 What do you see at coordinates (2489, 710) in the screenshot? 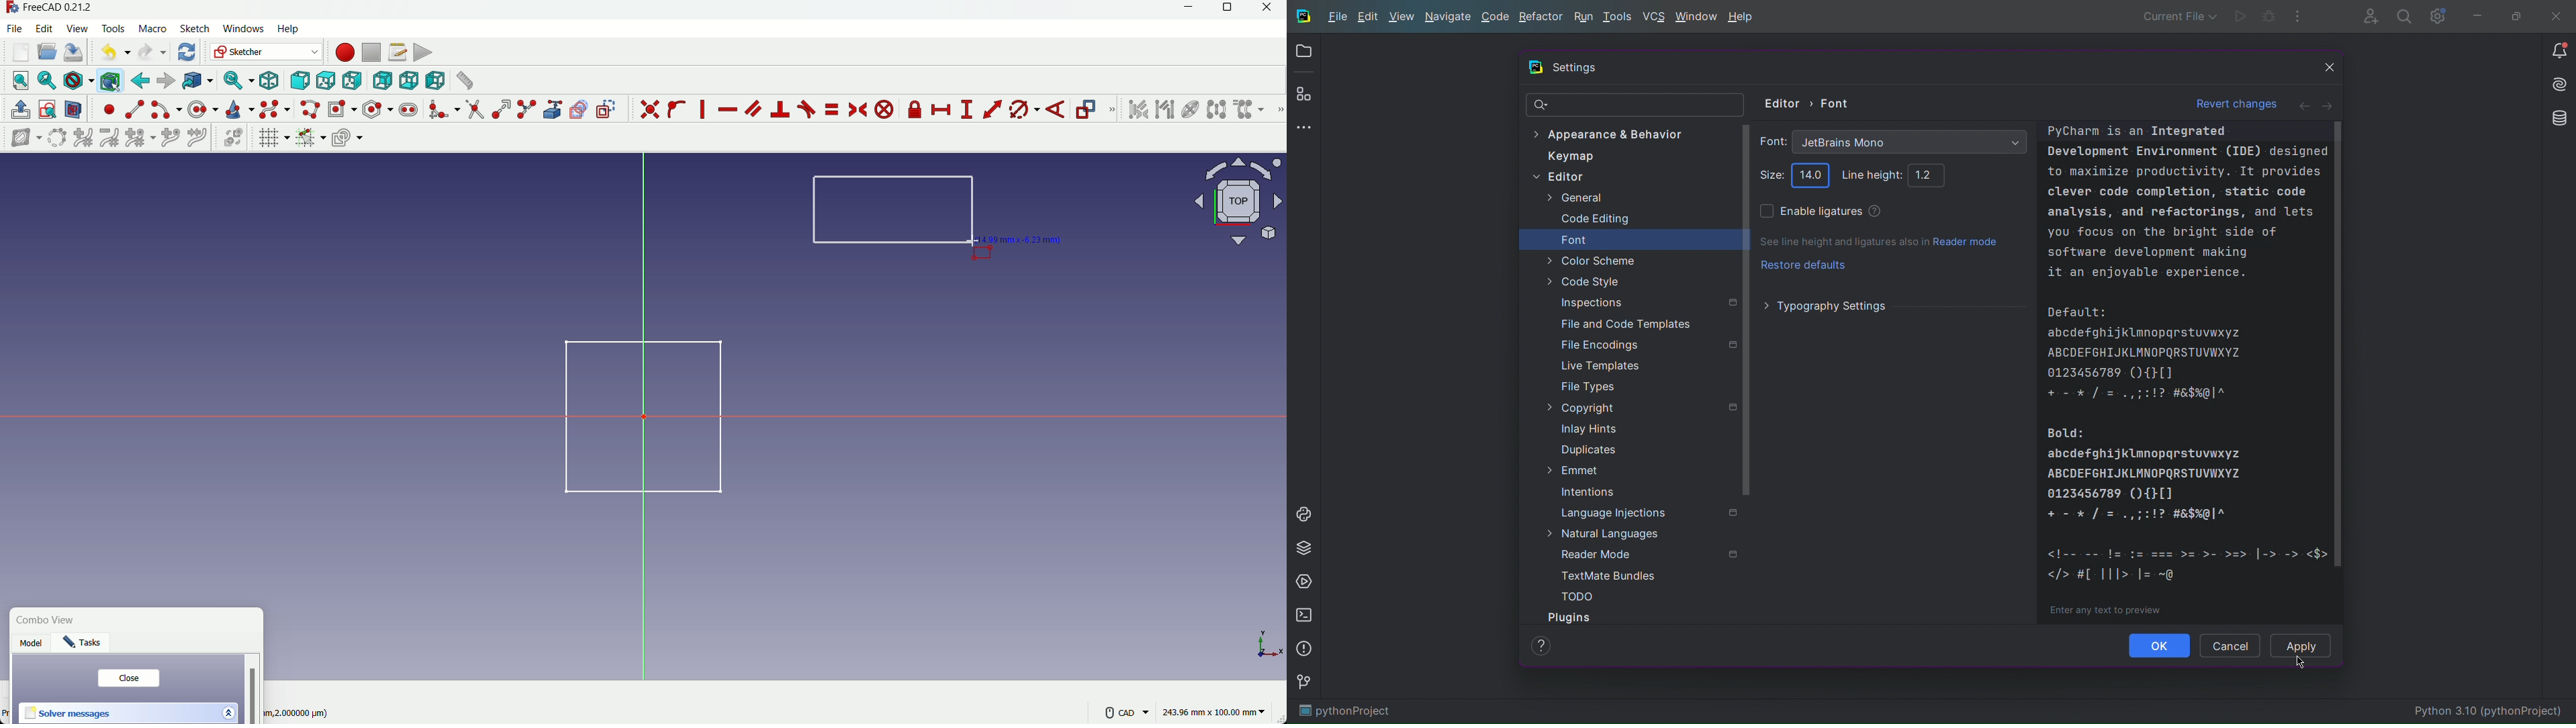
I see `Python 3.10 (pythonProject)` at bounding box center [2489, 710].